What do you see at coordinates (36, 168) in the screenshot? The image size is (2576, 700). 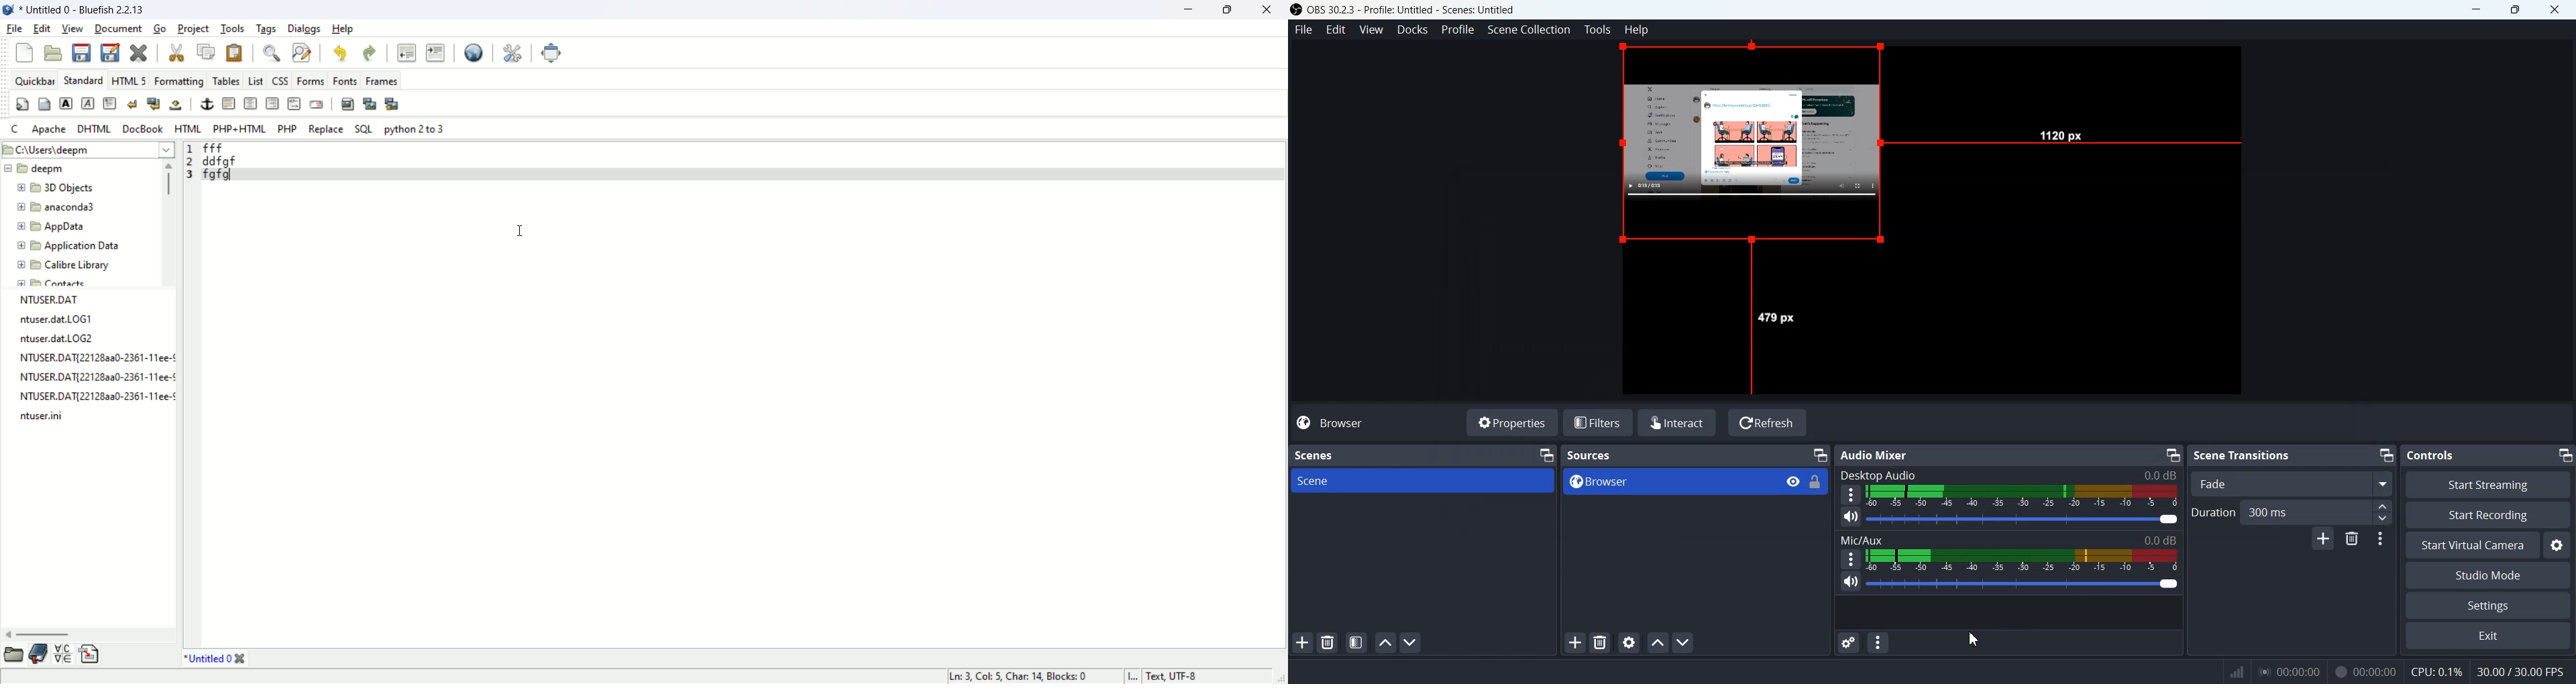 I see `deepm` at bounding box center [36, 168].